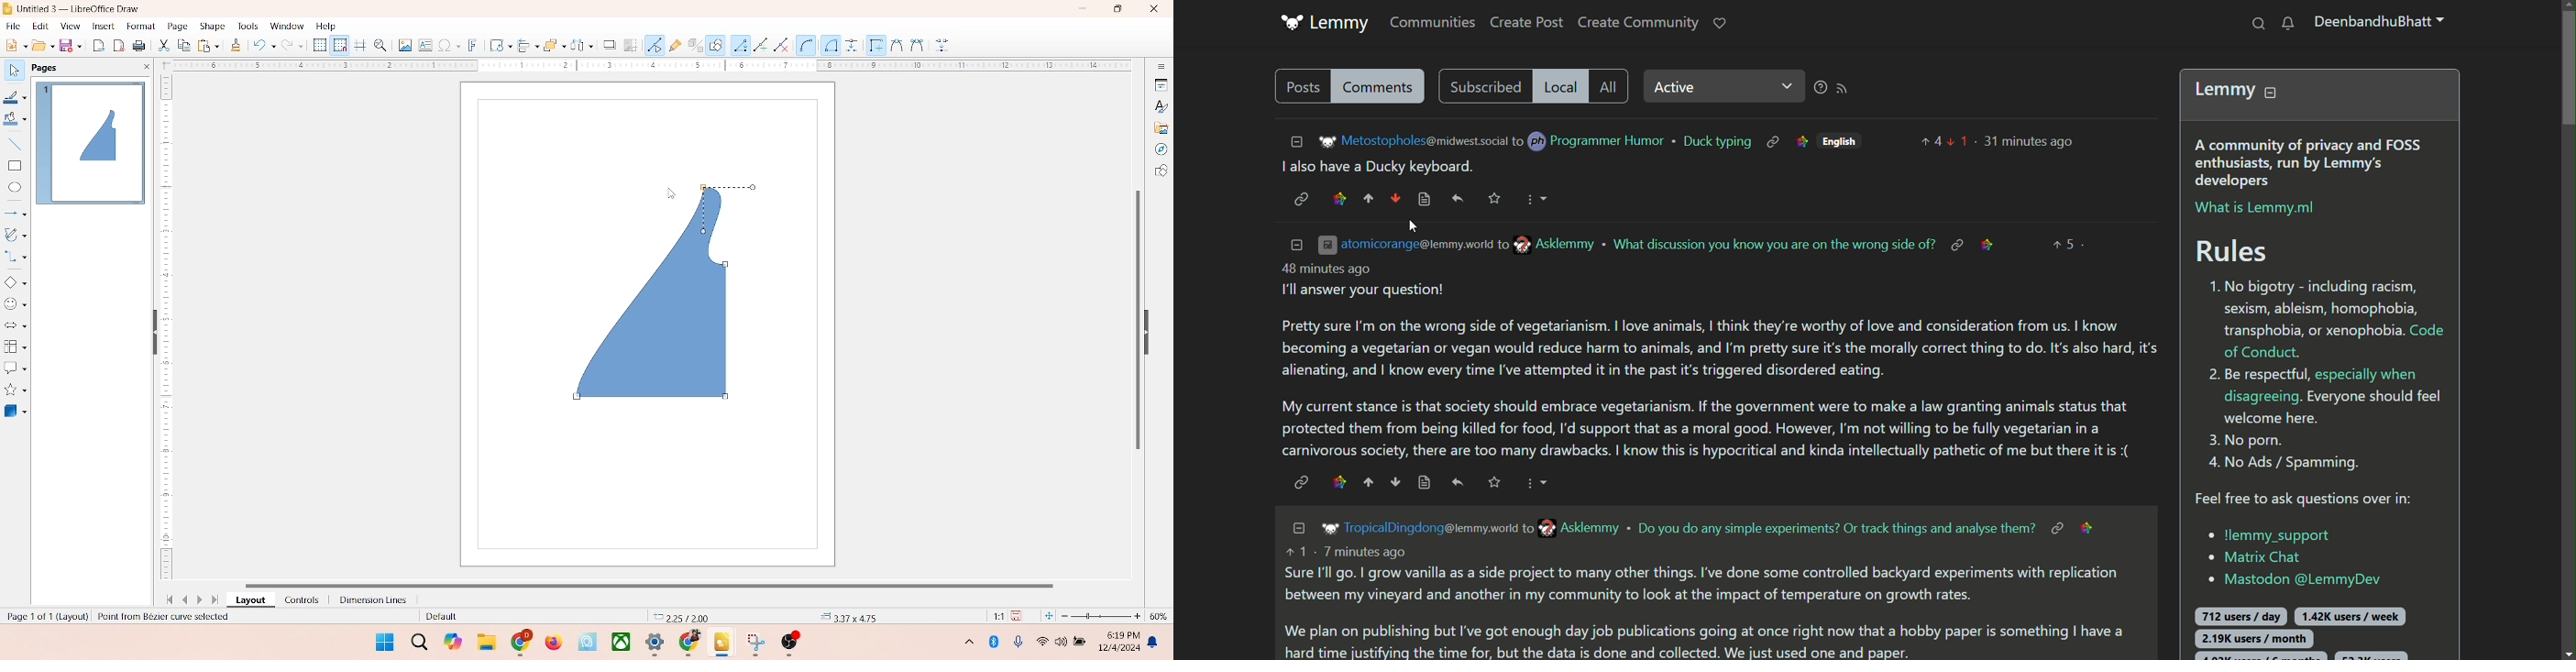 Image resolution: width=2576 pixels, height=672 pixels. I want to click on post button, so click(1300, 86).